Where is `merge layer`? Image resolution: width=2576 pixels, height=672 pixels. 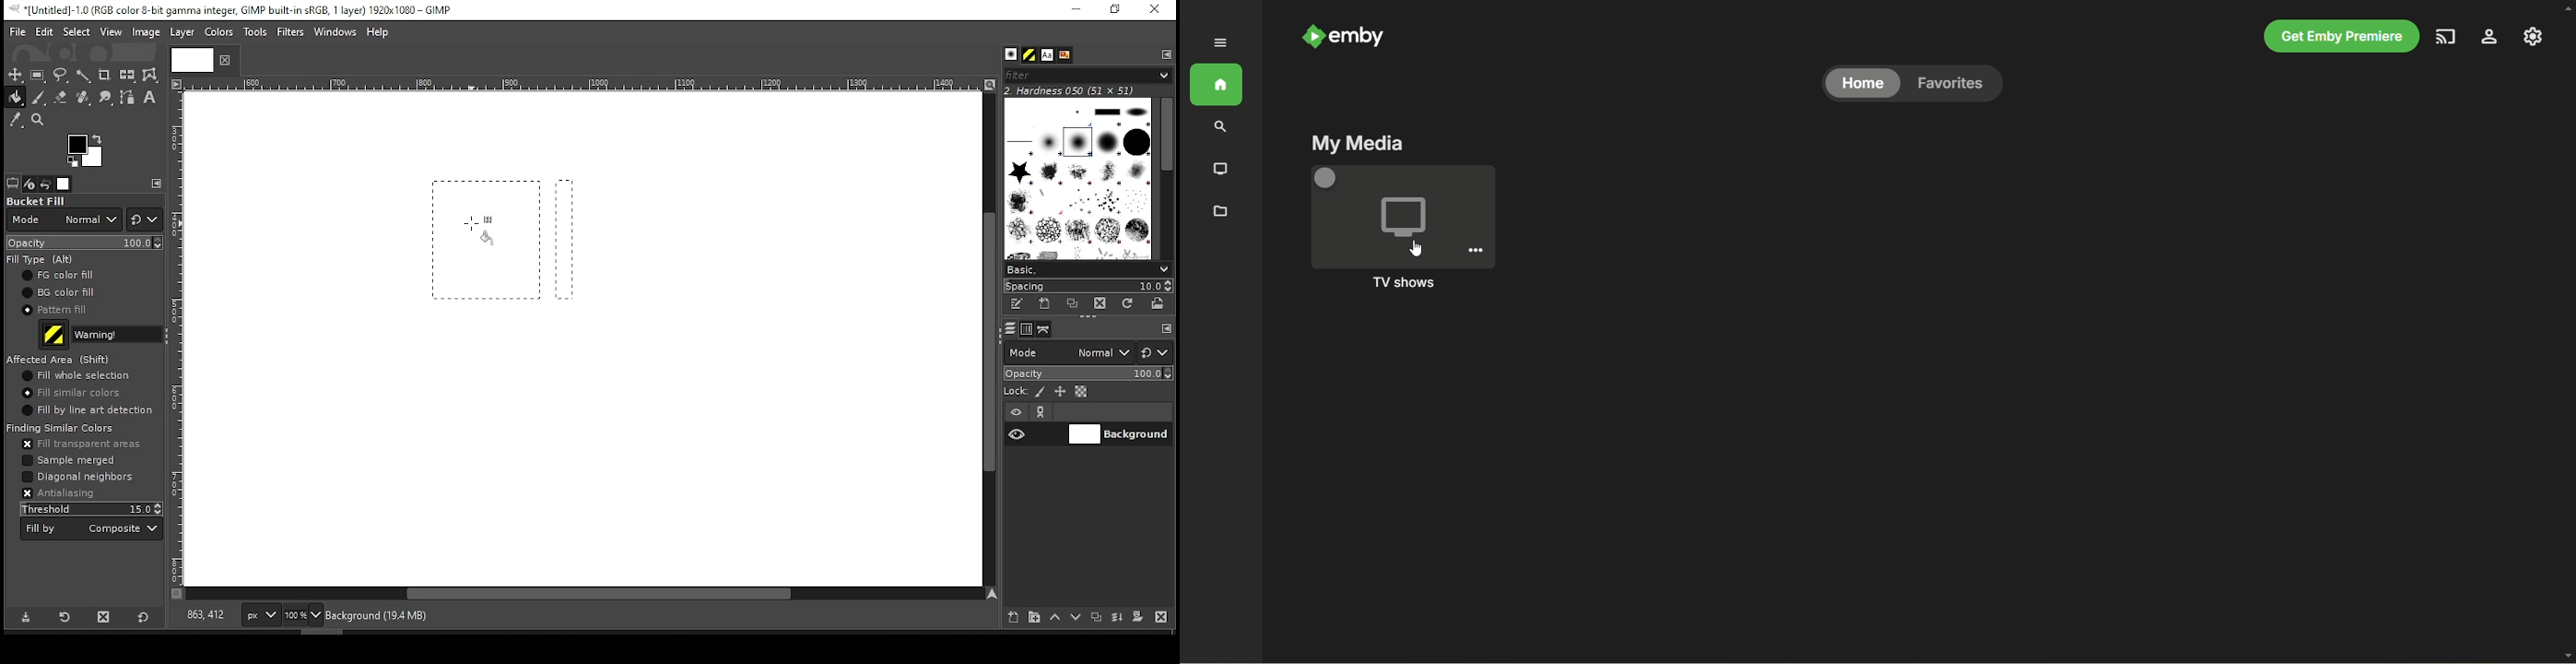 merge layer is located at coordinates (1117, 618).